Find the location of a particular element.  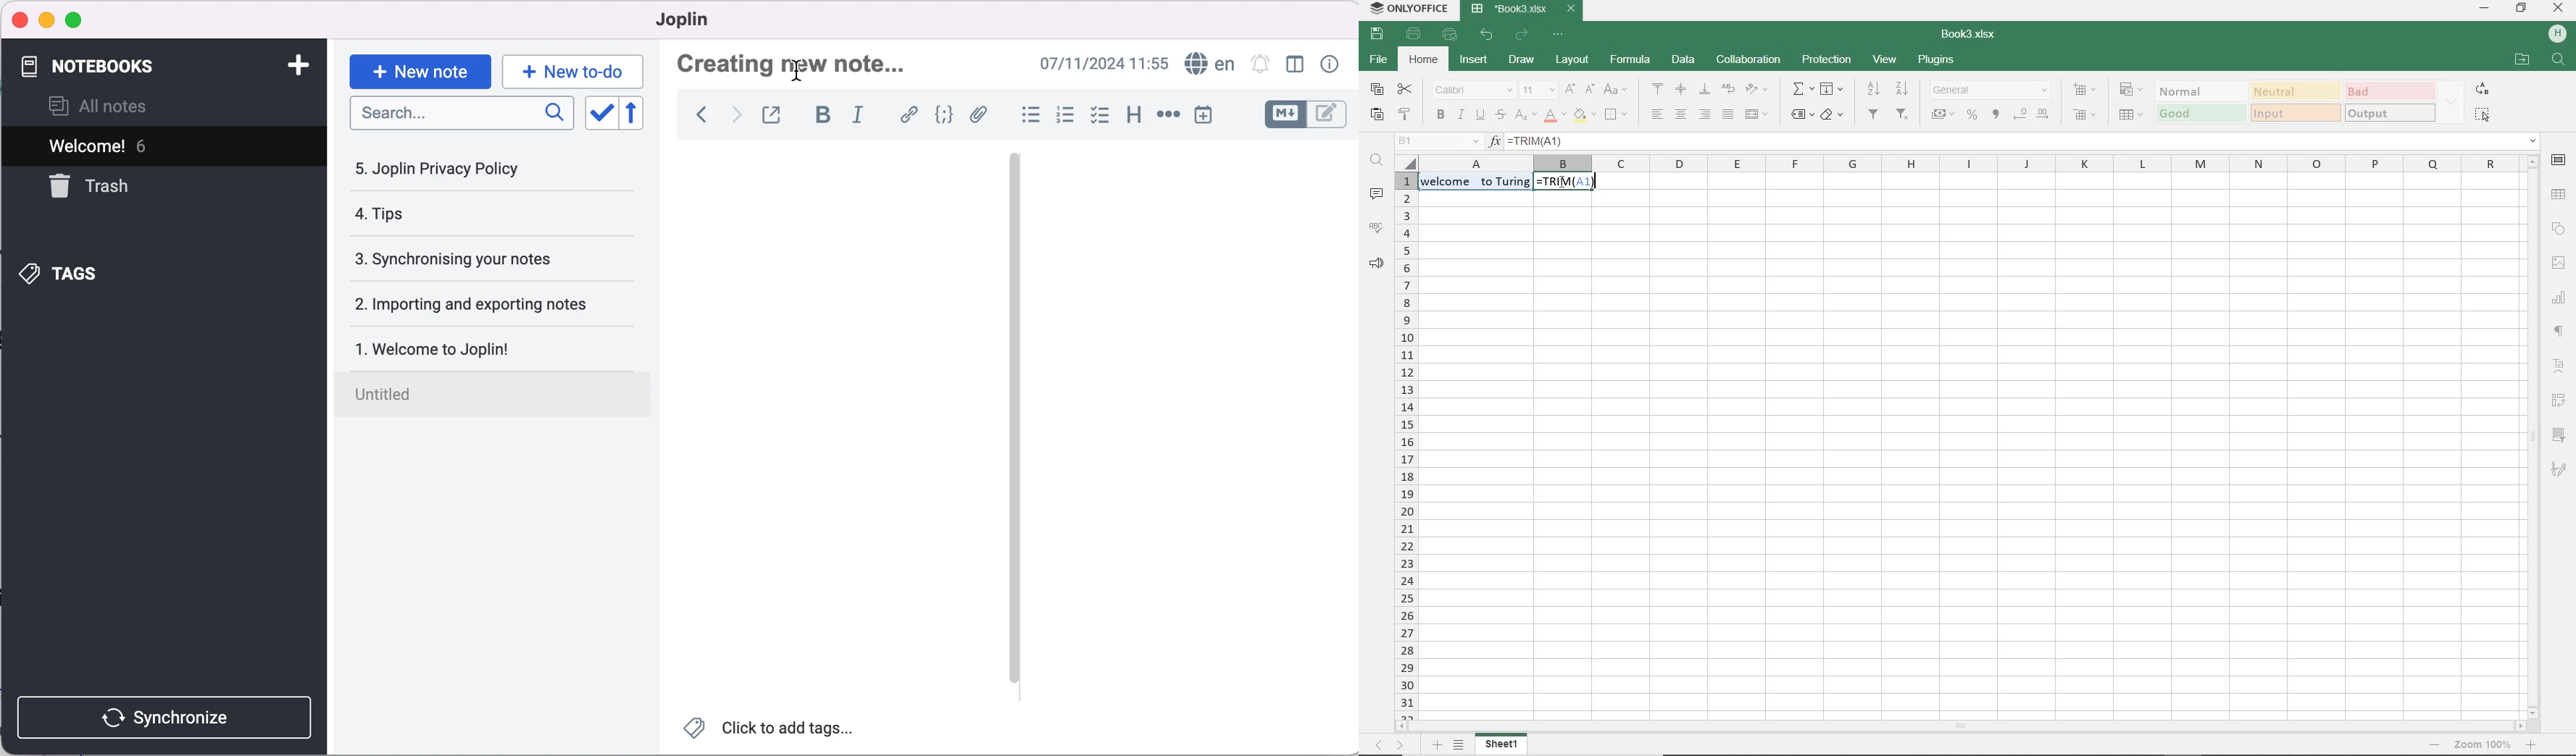

shape is located at coordinates (2558, 229).